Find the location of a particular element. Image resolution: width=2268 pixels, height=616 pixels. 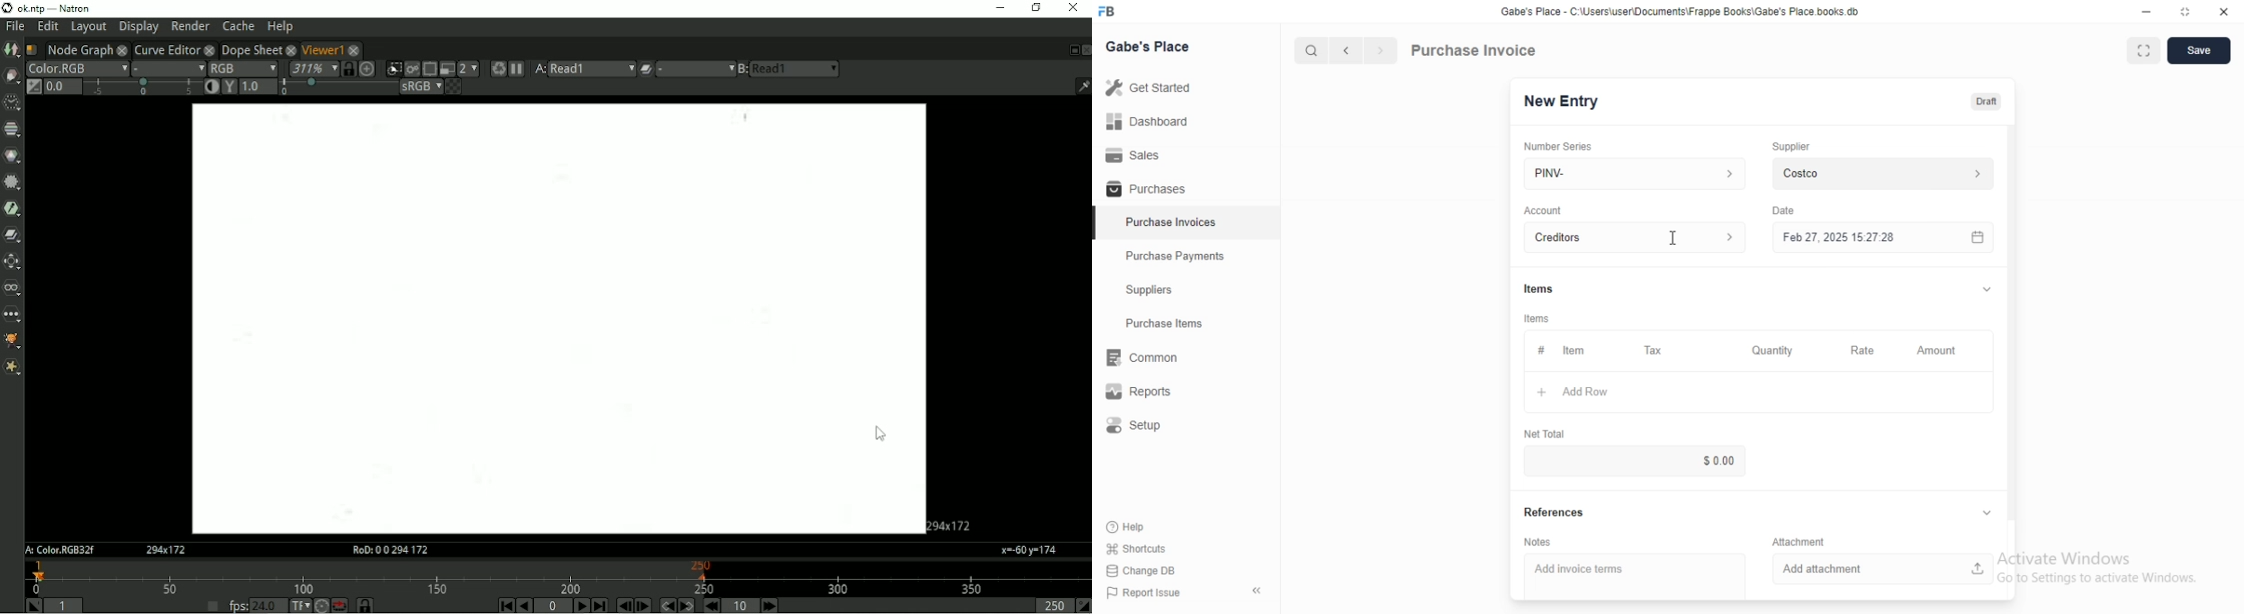

Tax is located at coordinates (1656, 350).